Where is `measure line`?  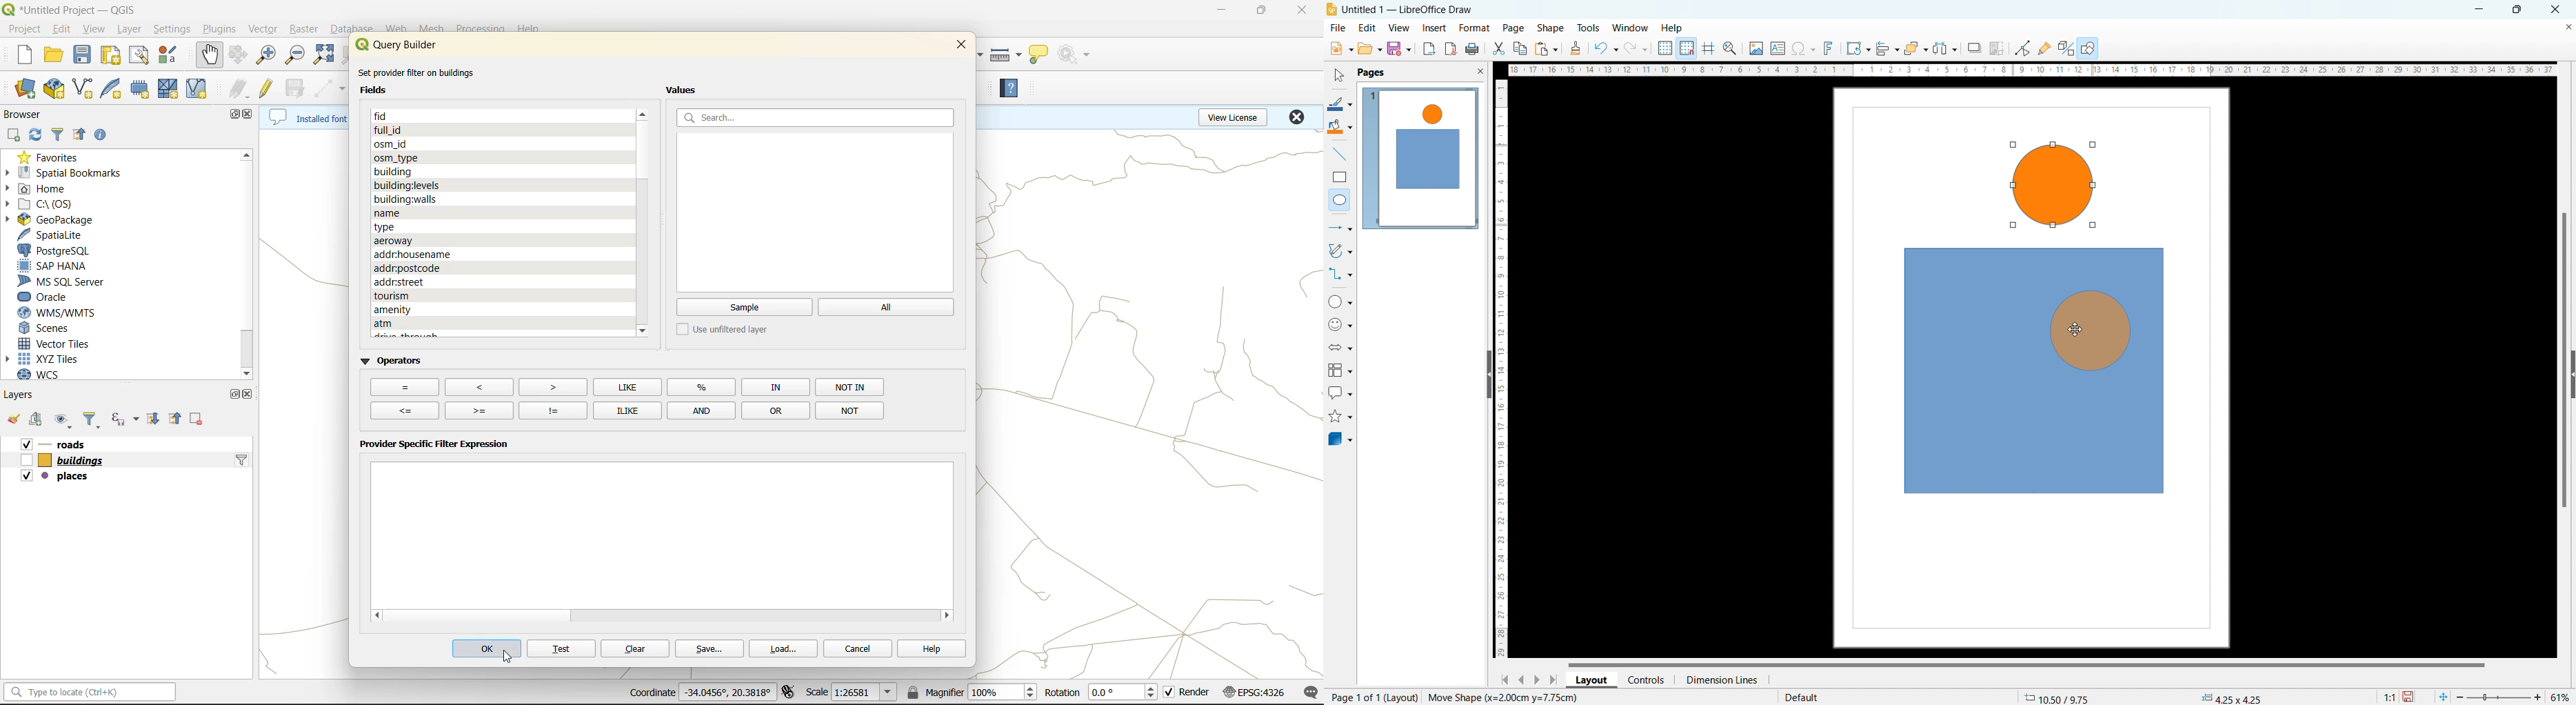
measure line is located at coordinates (1006, 53).